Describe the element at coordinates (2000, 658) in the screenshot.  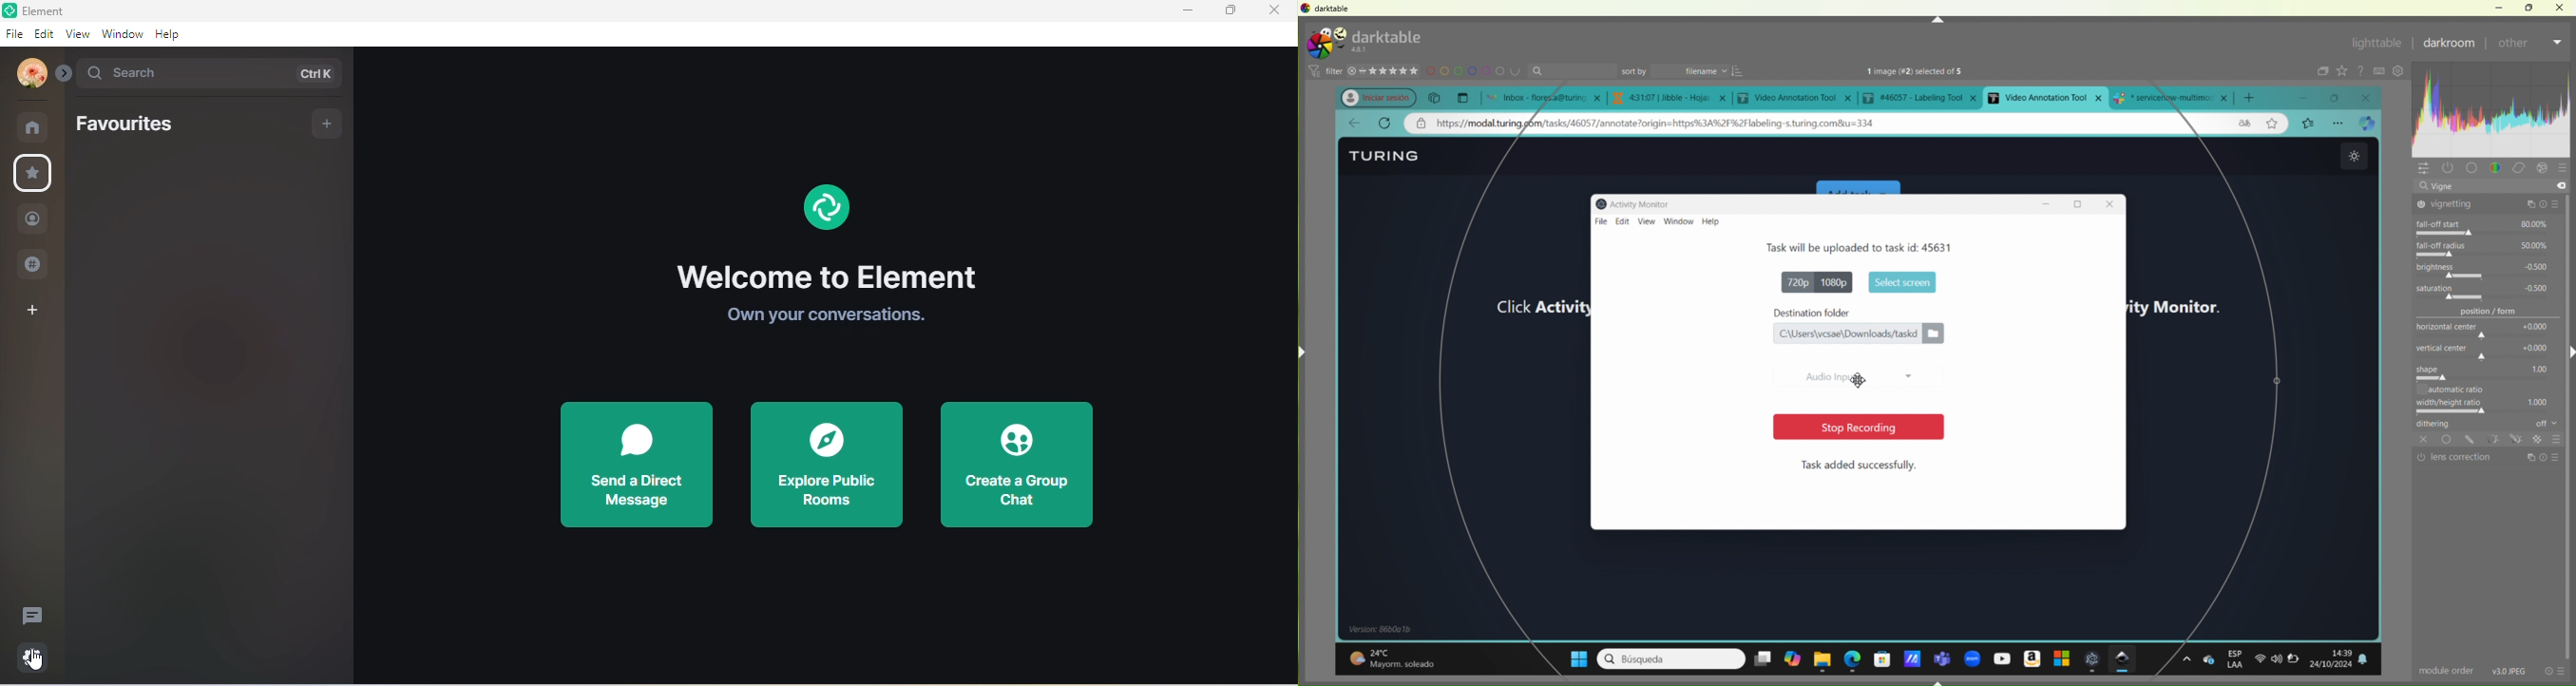
I see `youtube` at that location.